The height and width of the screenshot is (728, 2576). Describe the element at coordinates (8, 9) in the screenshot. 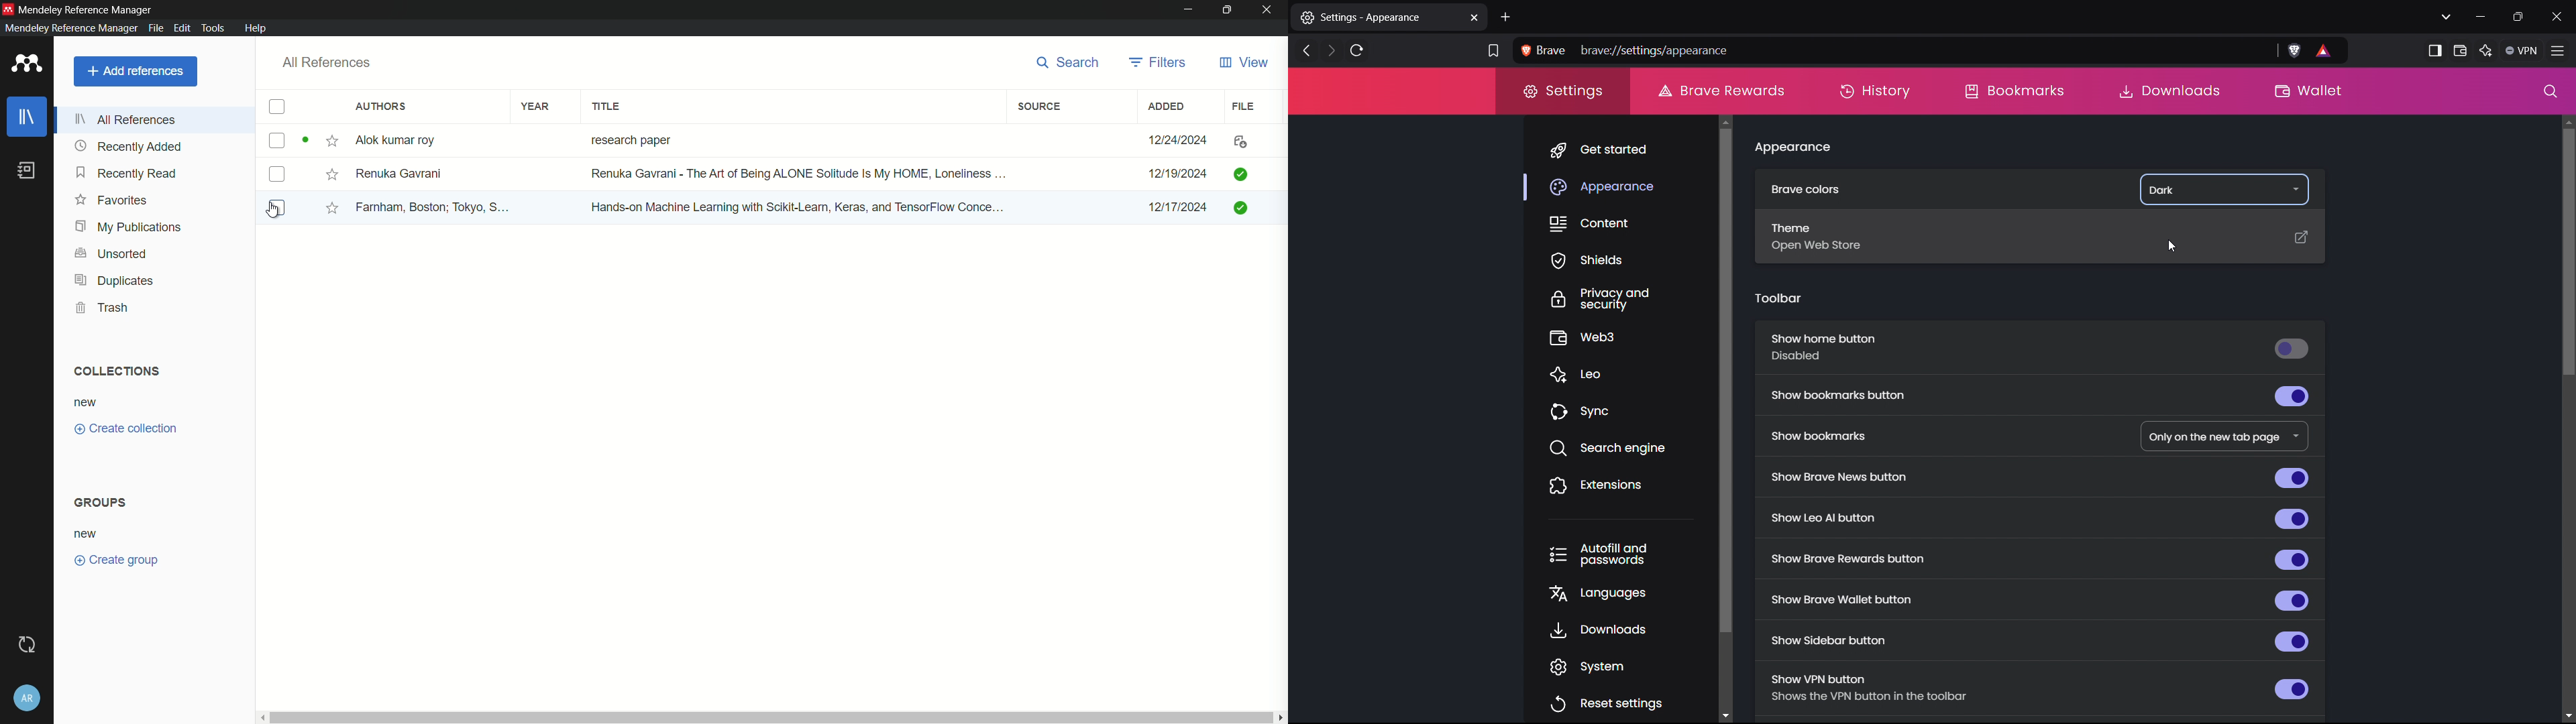

I see `app icon` at that location.